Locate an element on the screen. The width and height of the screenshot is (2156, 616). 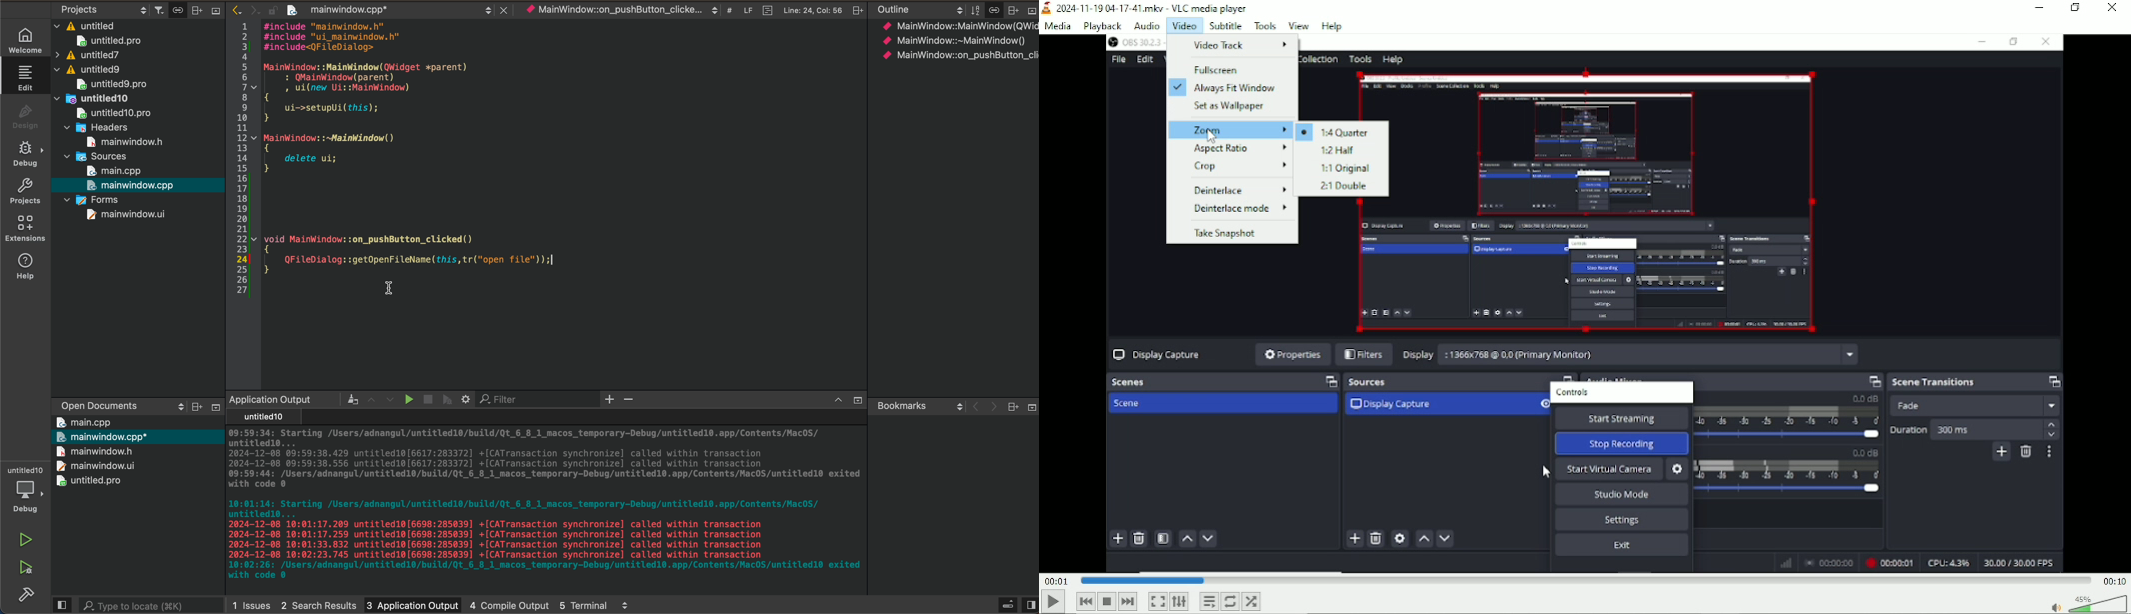
quarter is located at coordinates (1335, 131).